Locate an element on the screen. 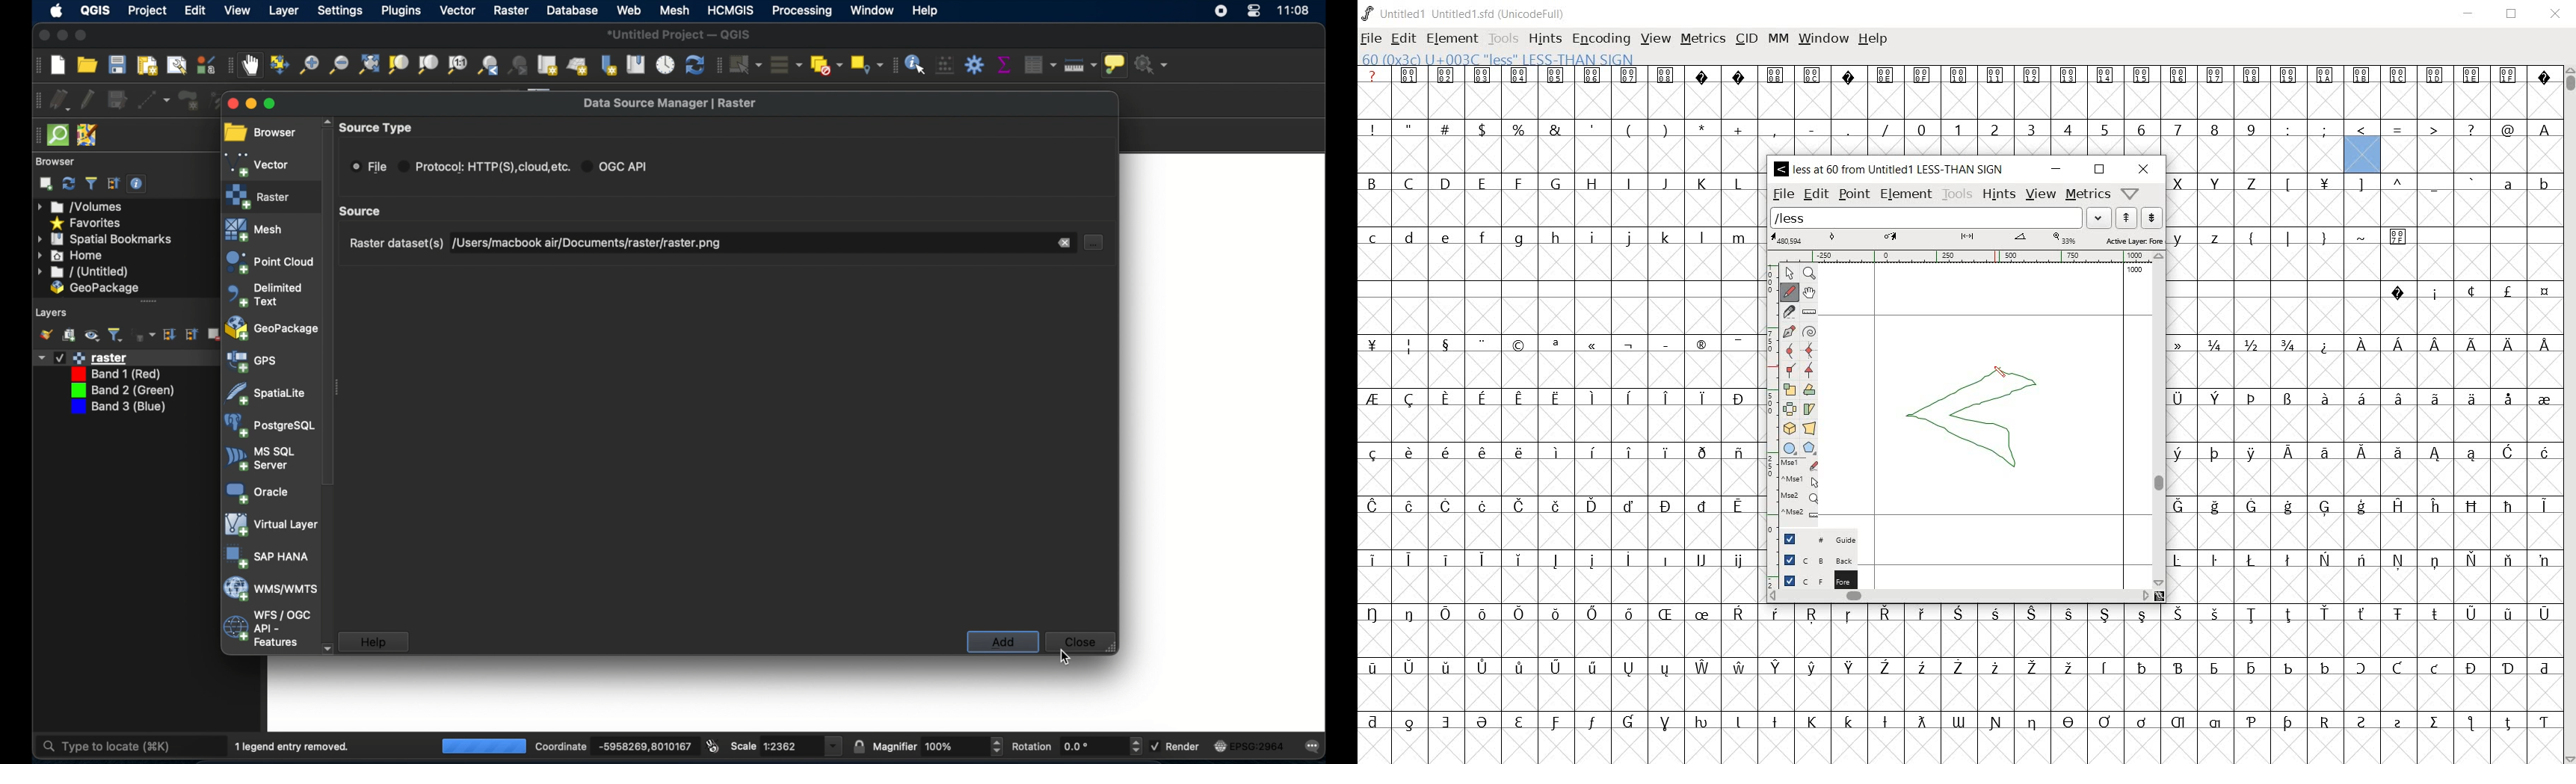  view is located at coordinates (1656, 39).